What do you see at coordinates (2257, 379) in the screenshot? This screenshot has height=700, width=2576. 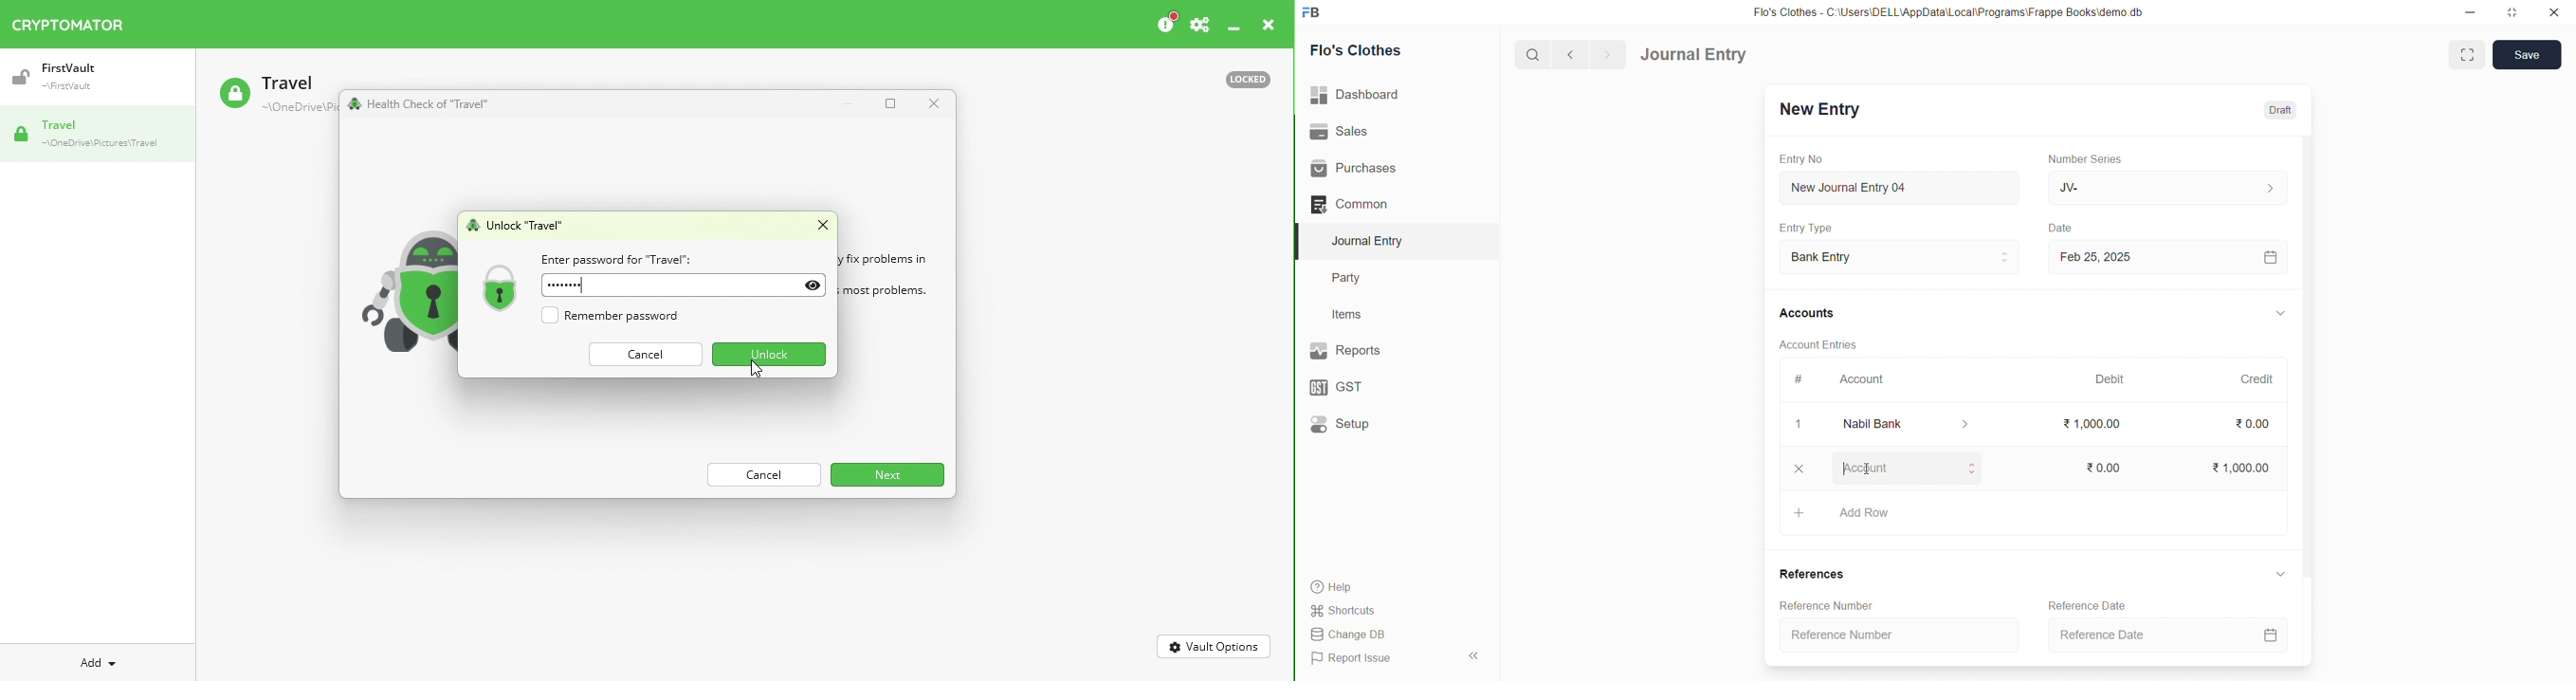 I see `Credit` at bounding box center [2257, 379].